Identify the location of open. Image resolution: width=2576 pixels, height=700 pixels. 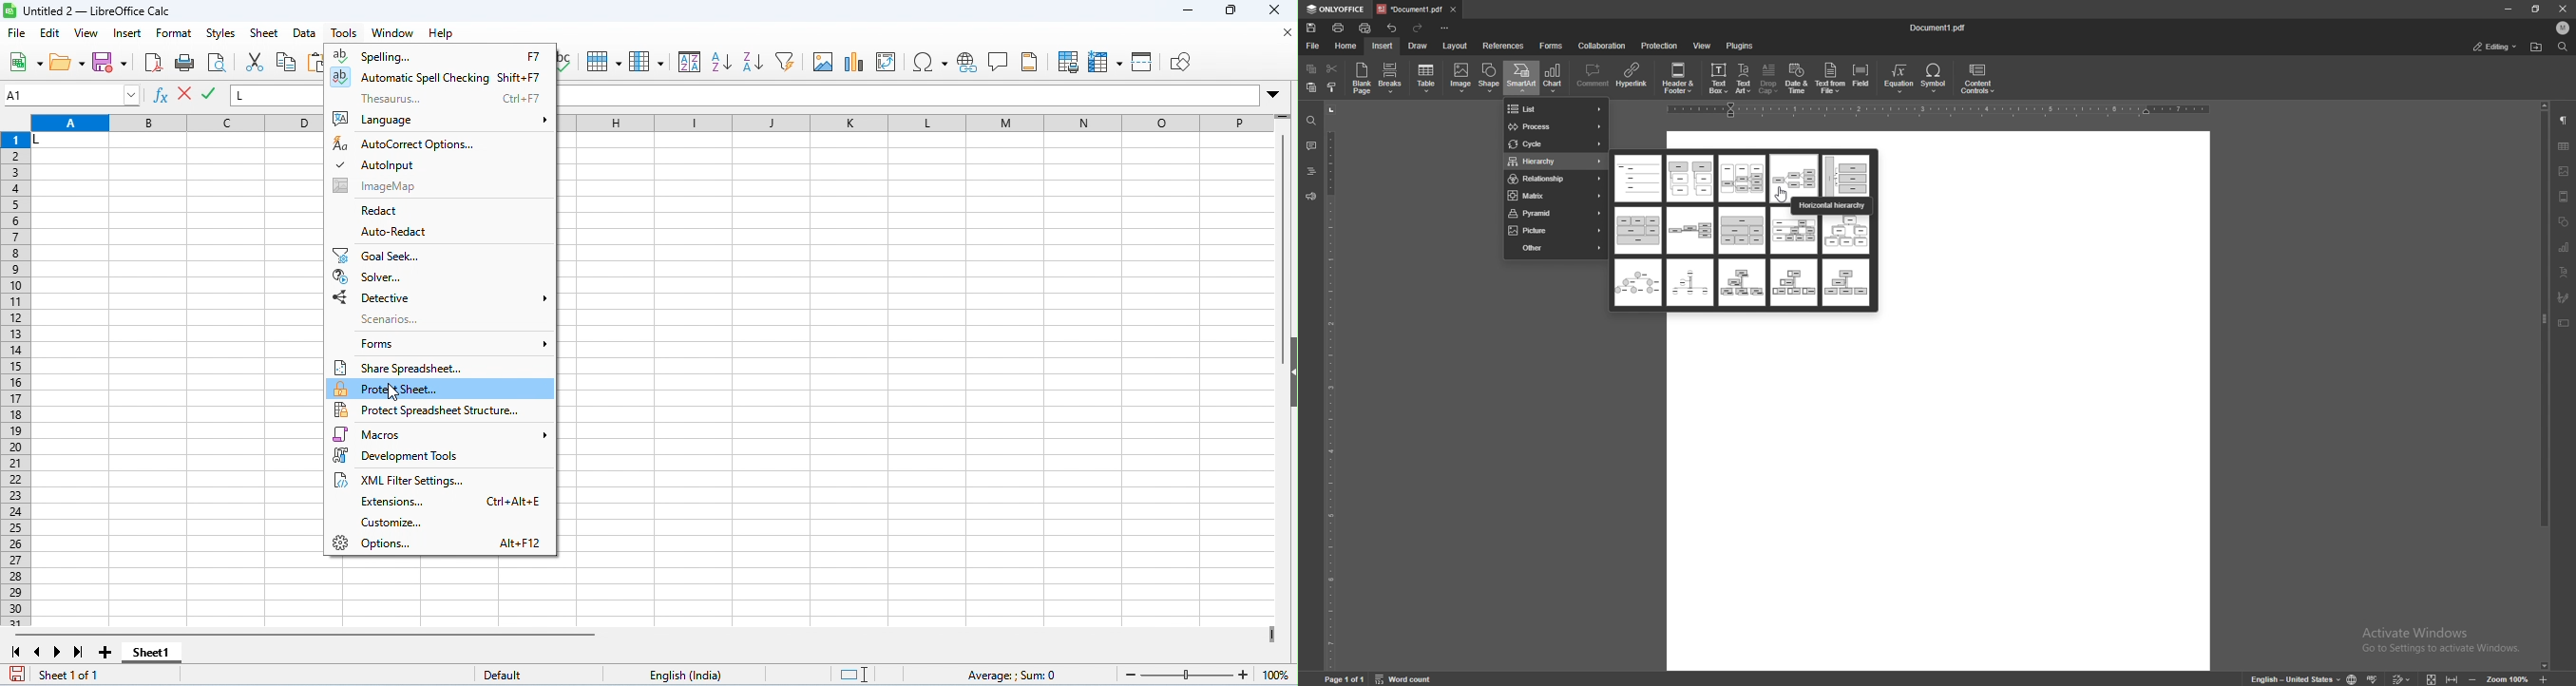
(67, 63).